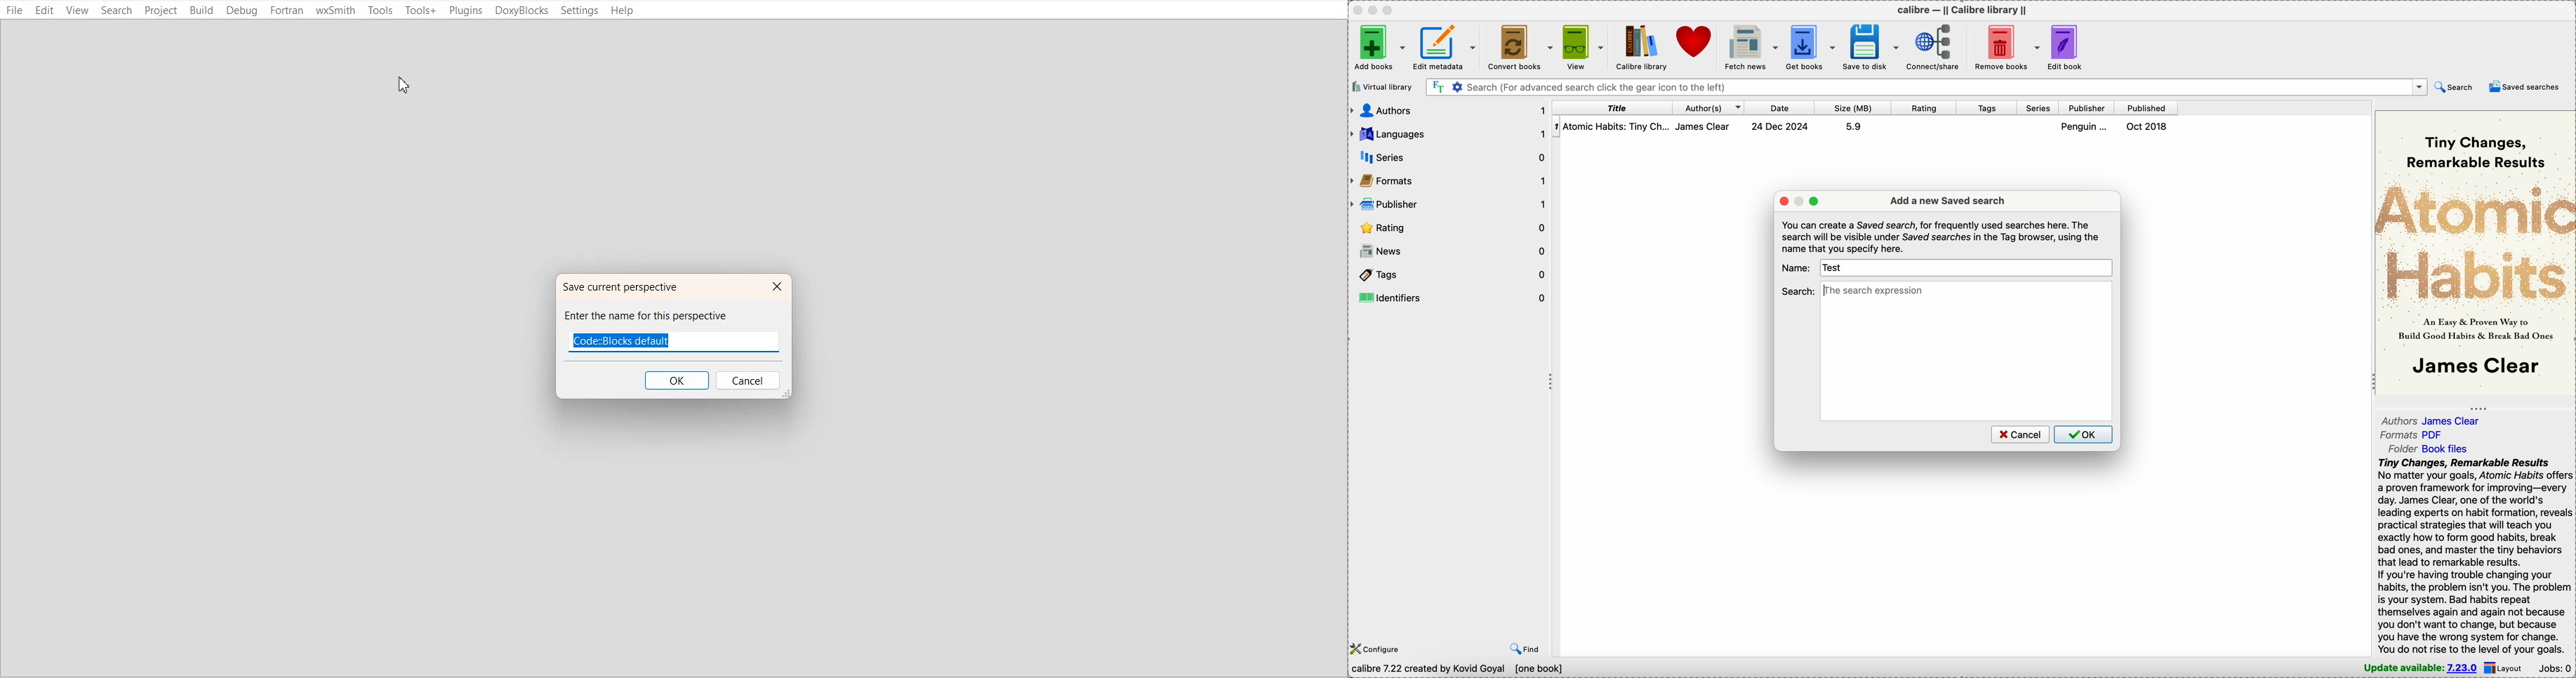 This screenshot has height=700, width=2576. What do you see at coordinates (2417, 667) in the screenshot?
I see `update available: 7.23.0` at bounding box center [2417, 667].